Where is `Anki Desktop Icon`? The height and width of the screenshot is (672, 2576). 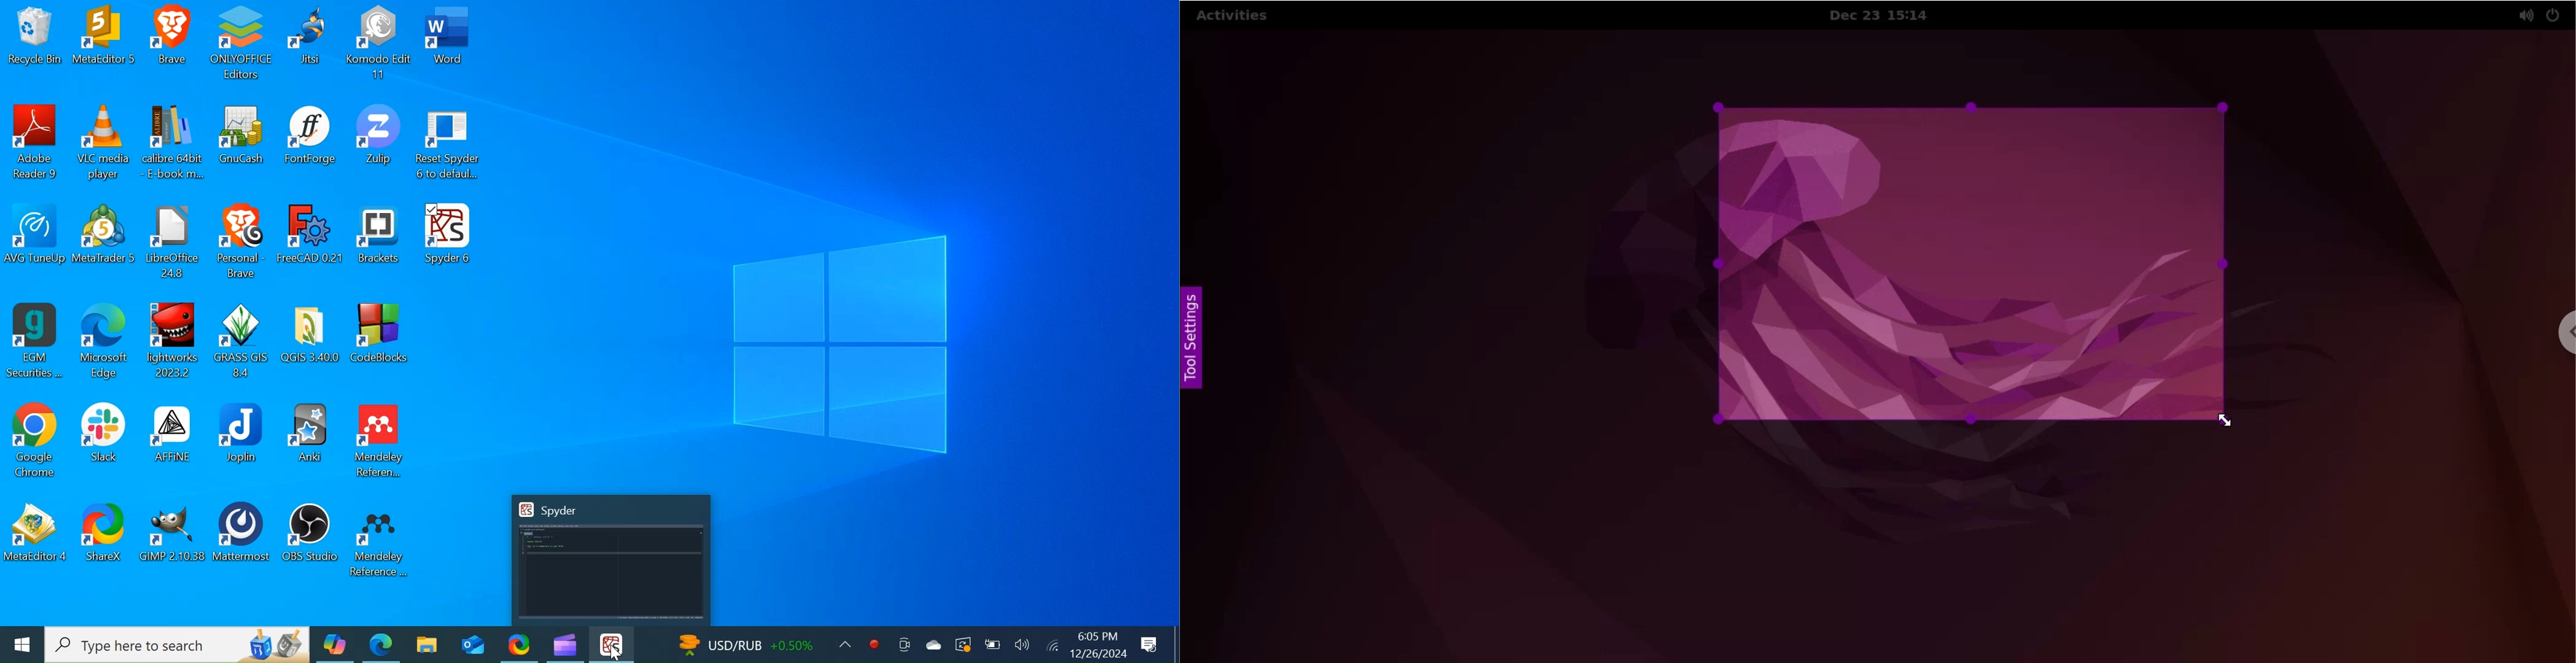 Anki Desktop Icon is located at coordinates (311, 441).